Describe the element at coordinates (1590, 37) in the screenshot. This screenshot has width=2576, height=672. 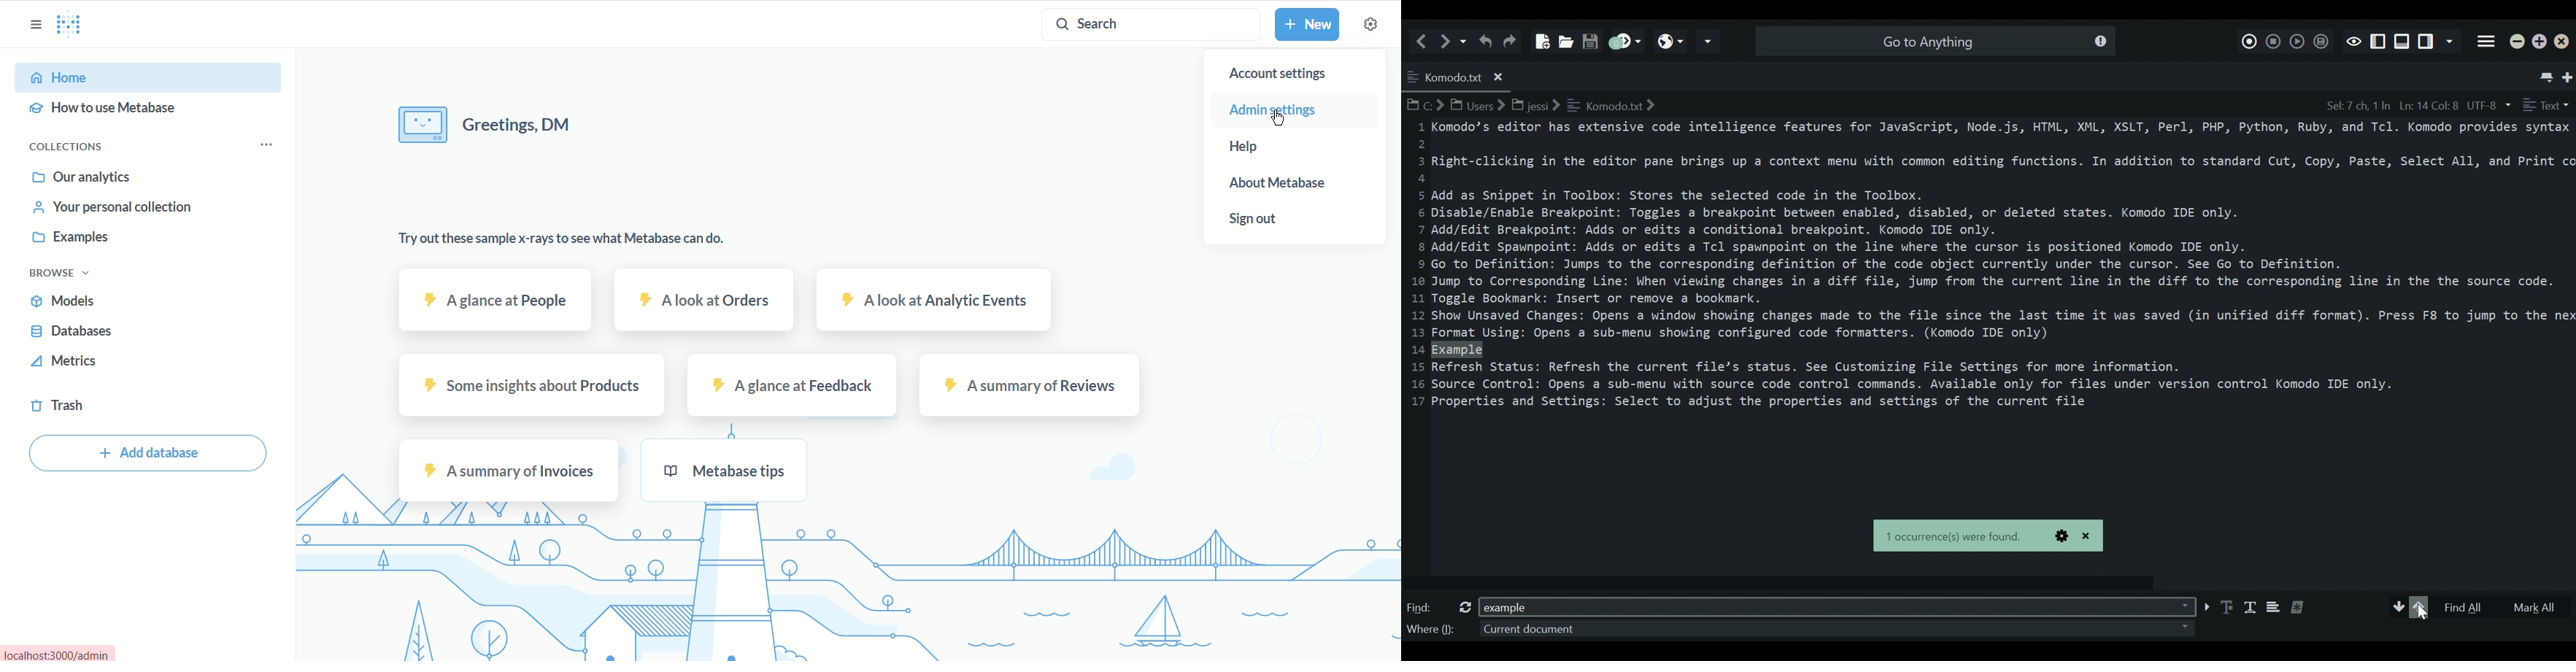
I see `Save` at that location.